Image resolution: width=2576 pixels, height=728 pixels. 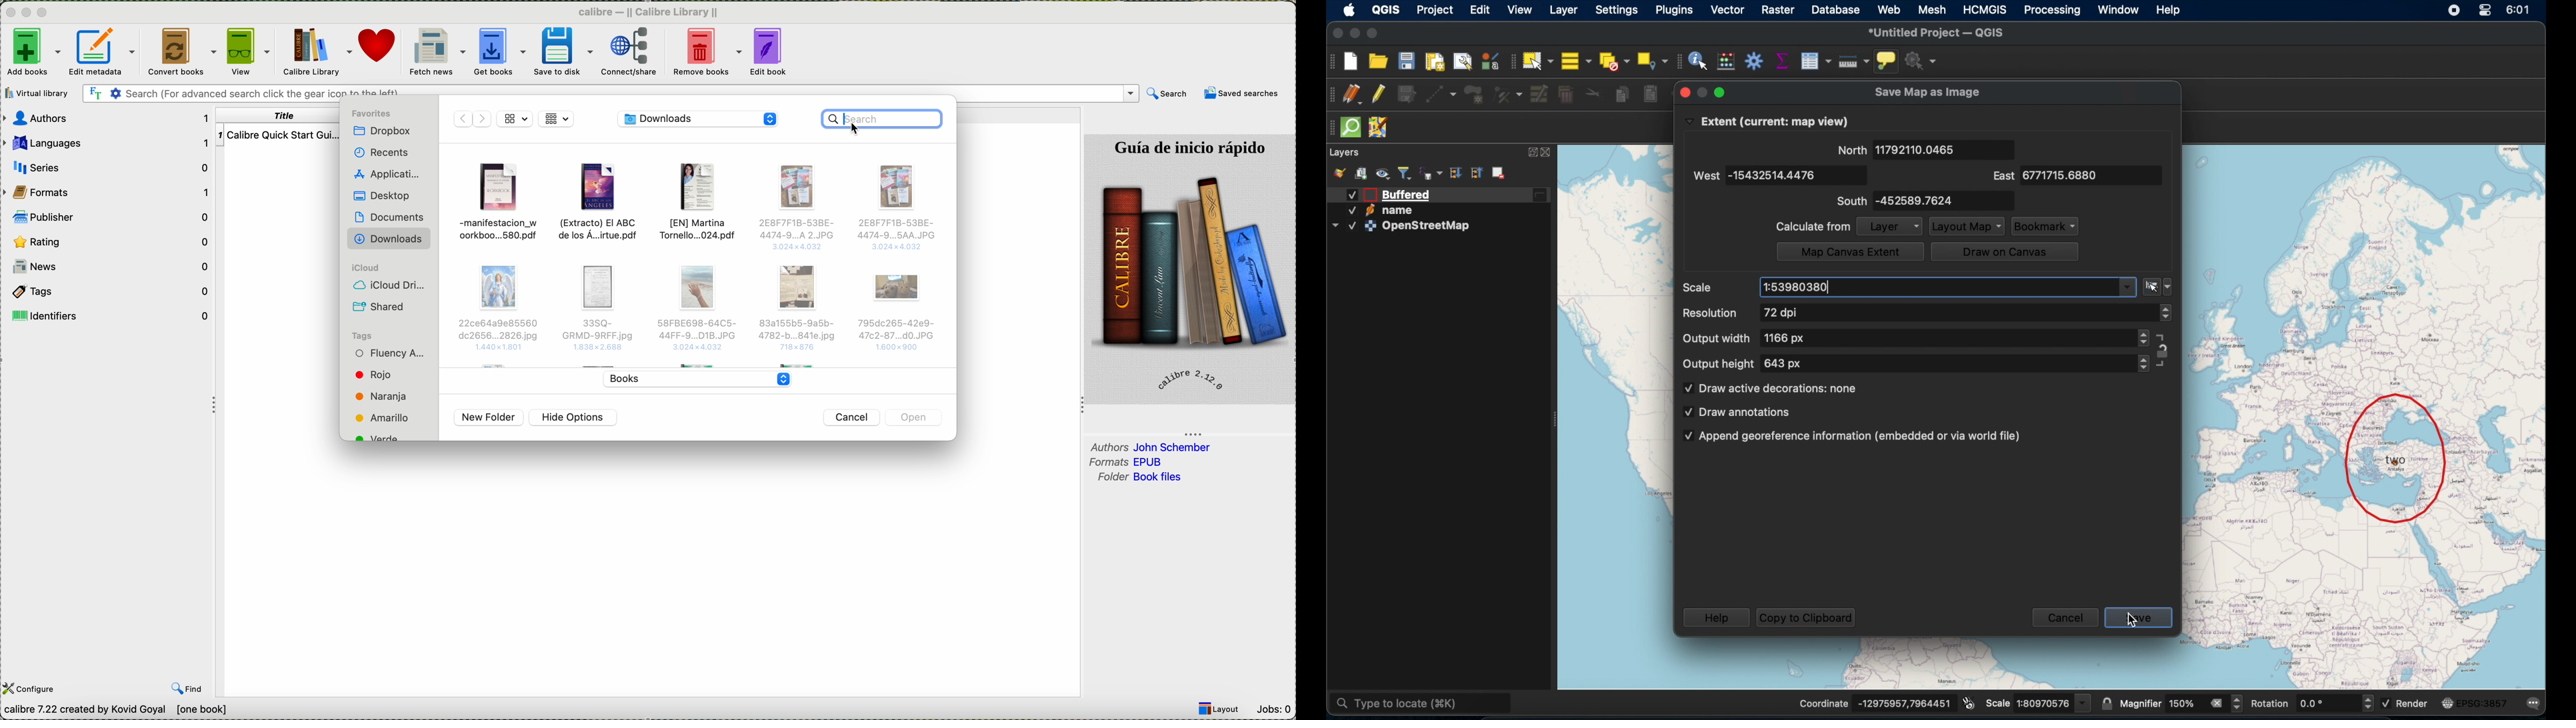 What do you see at coordinates (1143, 478) in the screenshot?
I see `folder` at bounding box center [1143, 478].